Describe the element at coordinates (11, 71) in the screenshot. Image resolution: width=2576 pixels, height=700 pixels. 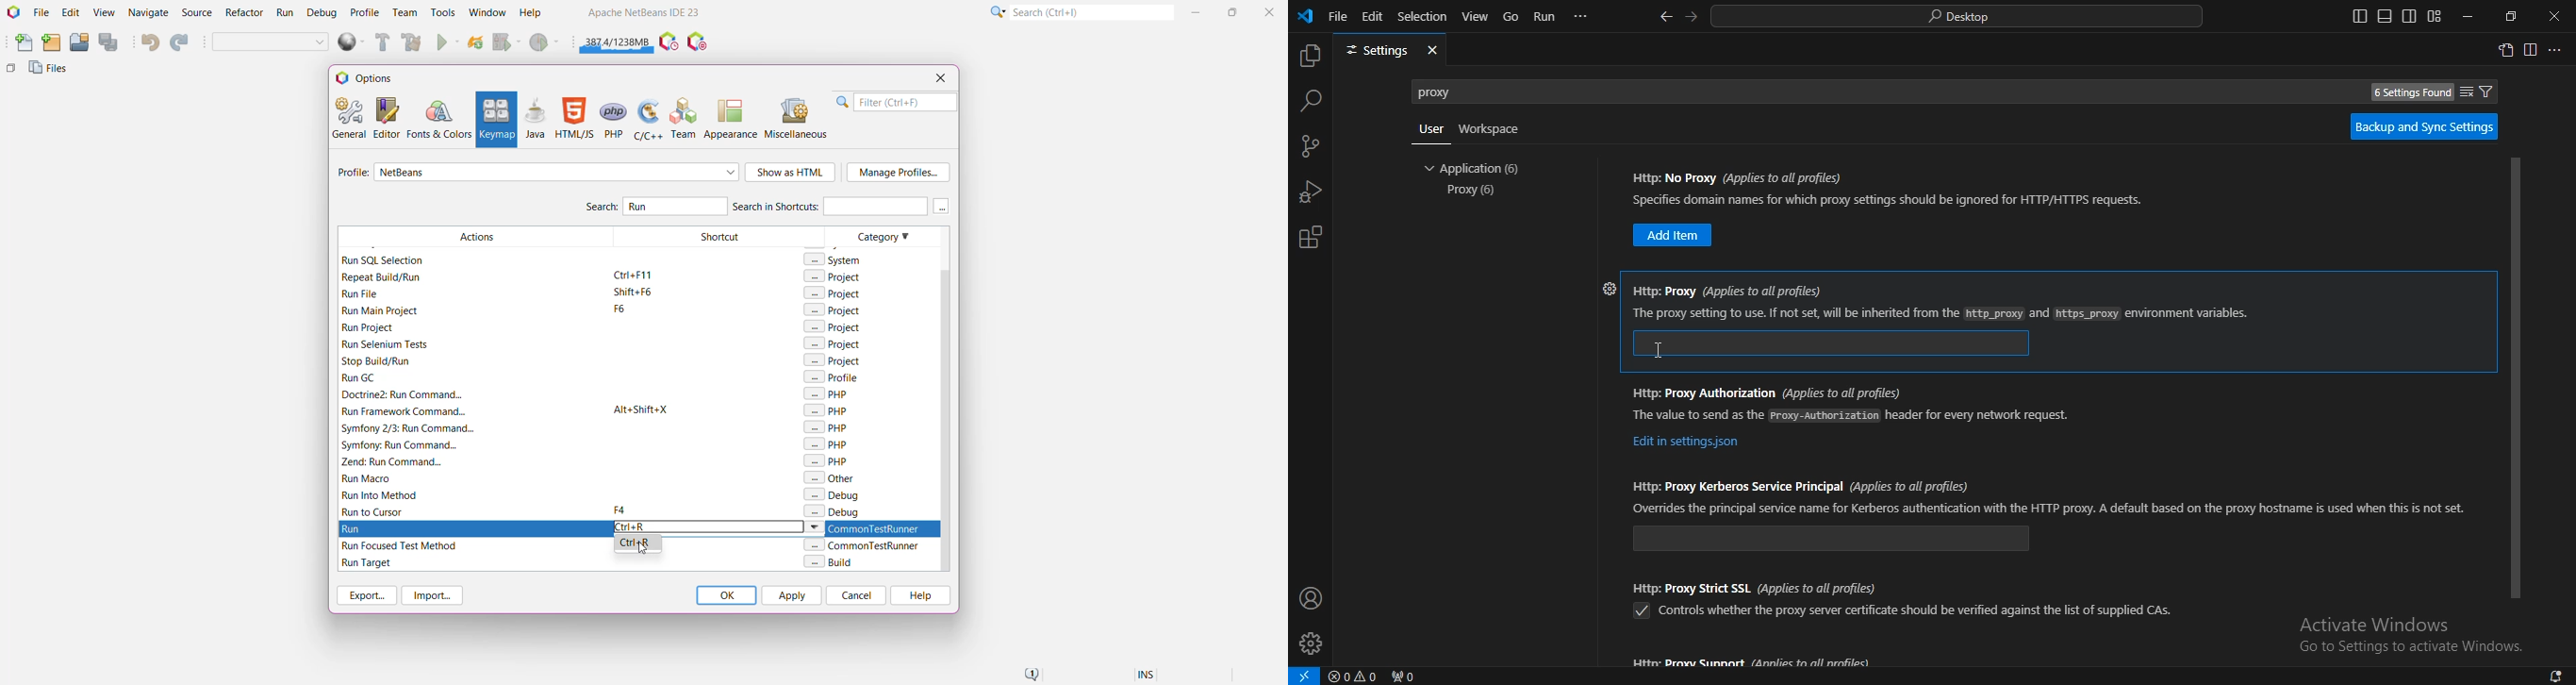
I see `` at that location.